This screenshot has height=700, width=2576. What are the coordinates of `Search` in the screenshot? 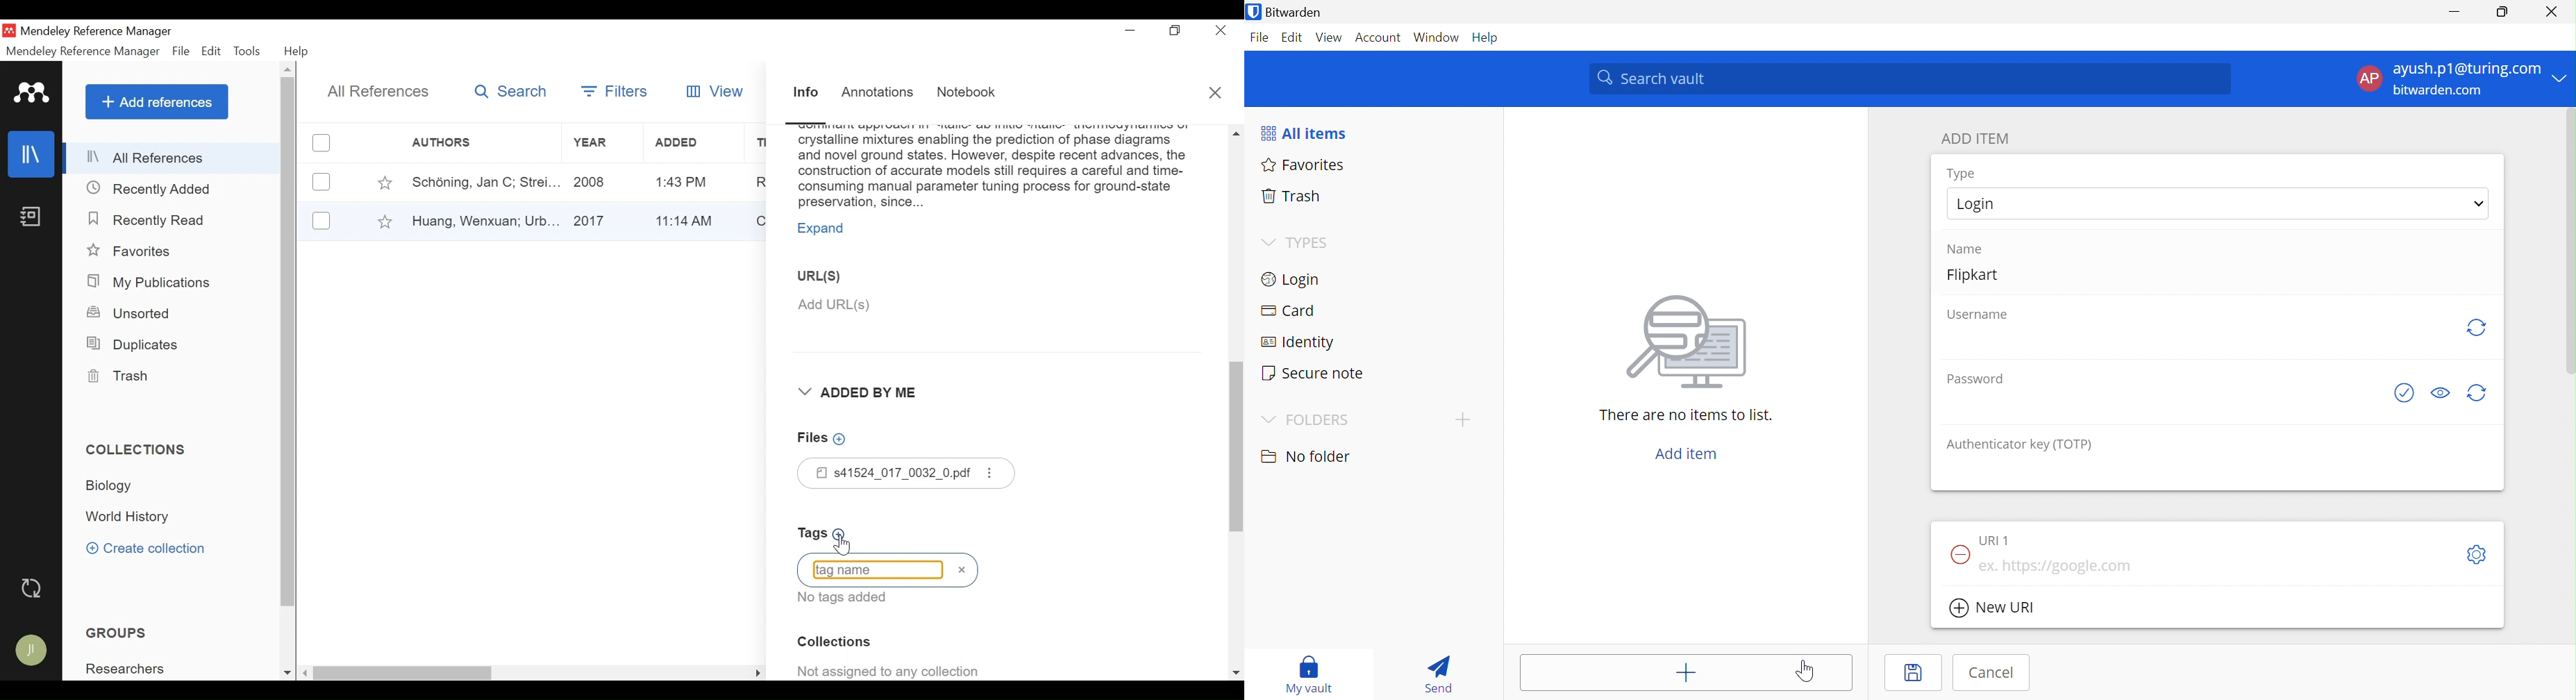 It's located at (511, 91).